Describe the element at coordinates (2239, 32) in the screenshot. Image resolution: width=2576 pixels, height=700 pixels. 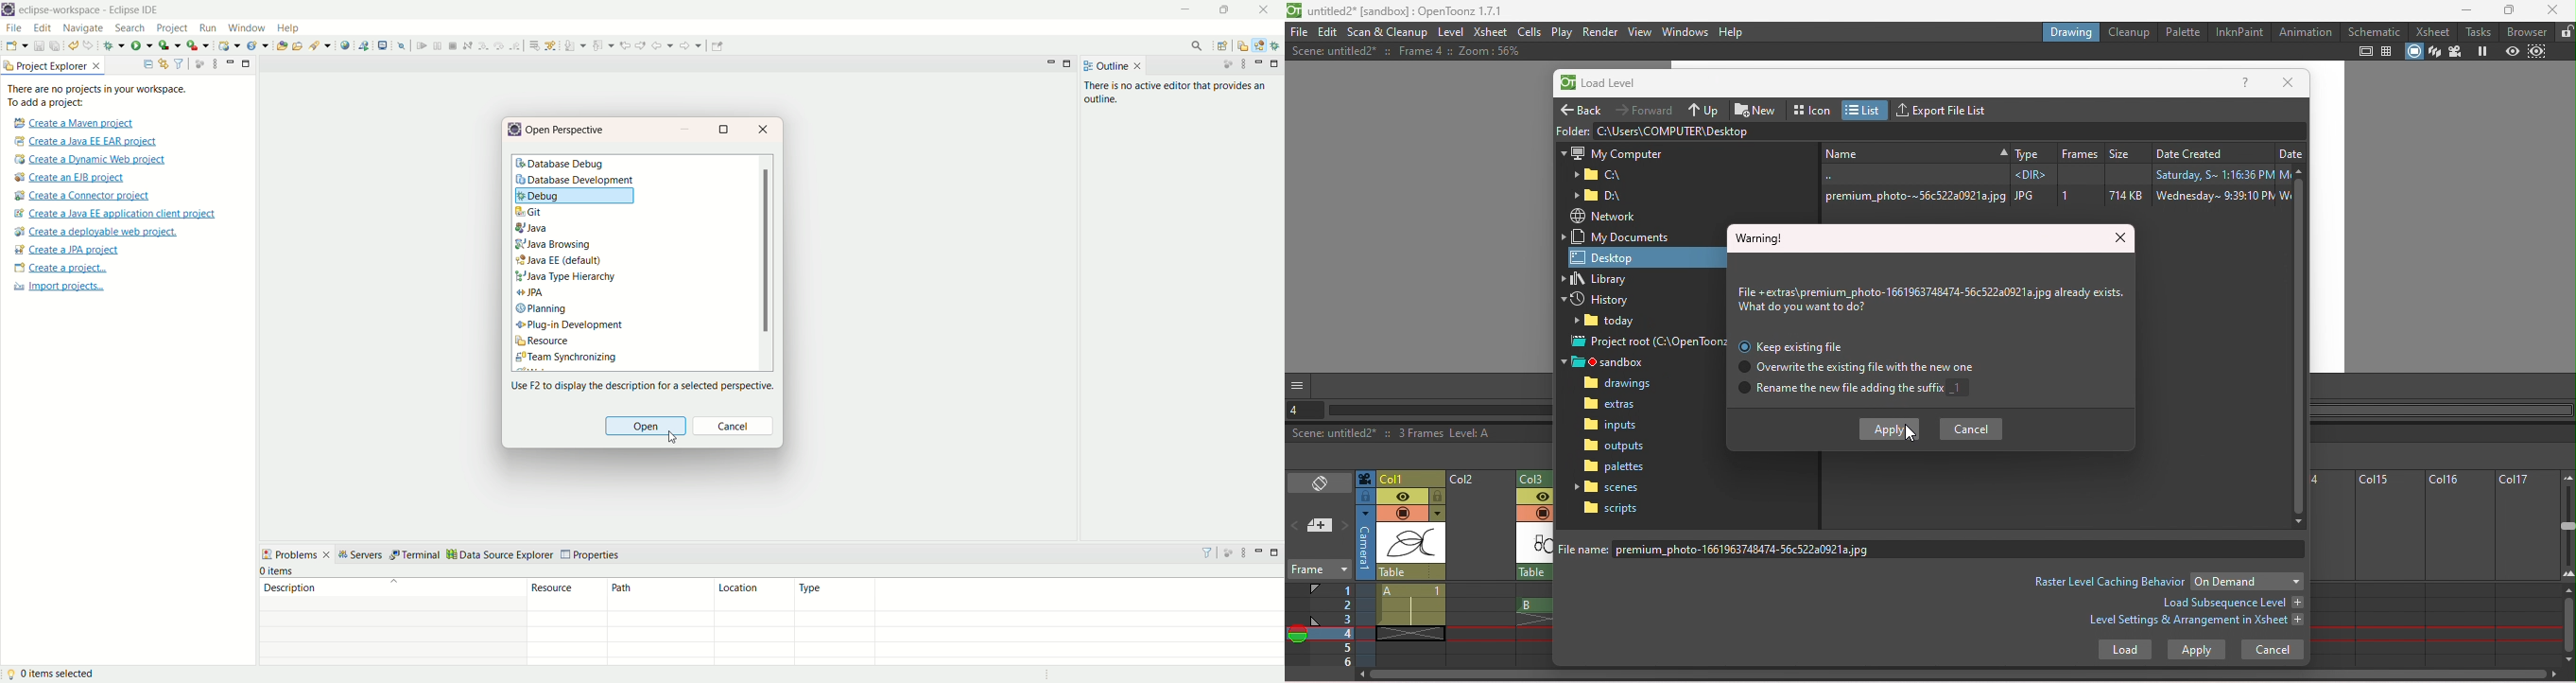
I see `InknPaint` at that location.